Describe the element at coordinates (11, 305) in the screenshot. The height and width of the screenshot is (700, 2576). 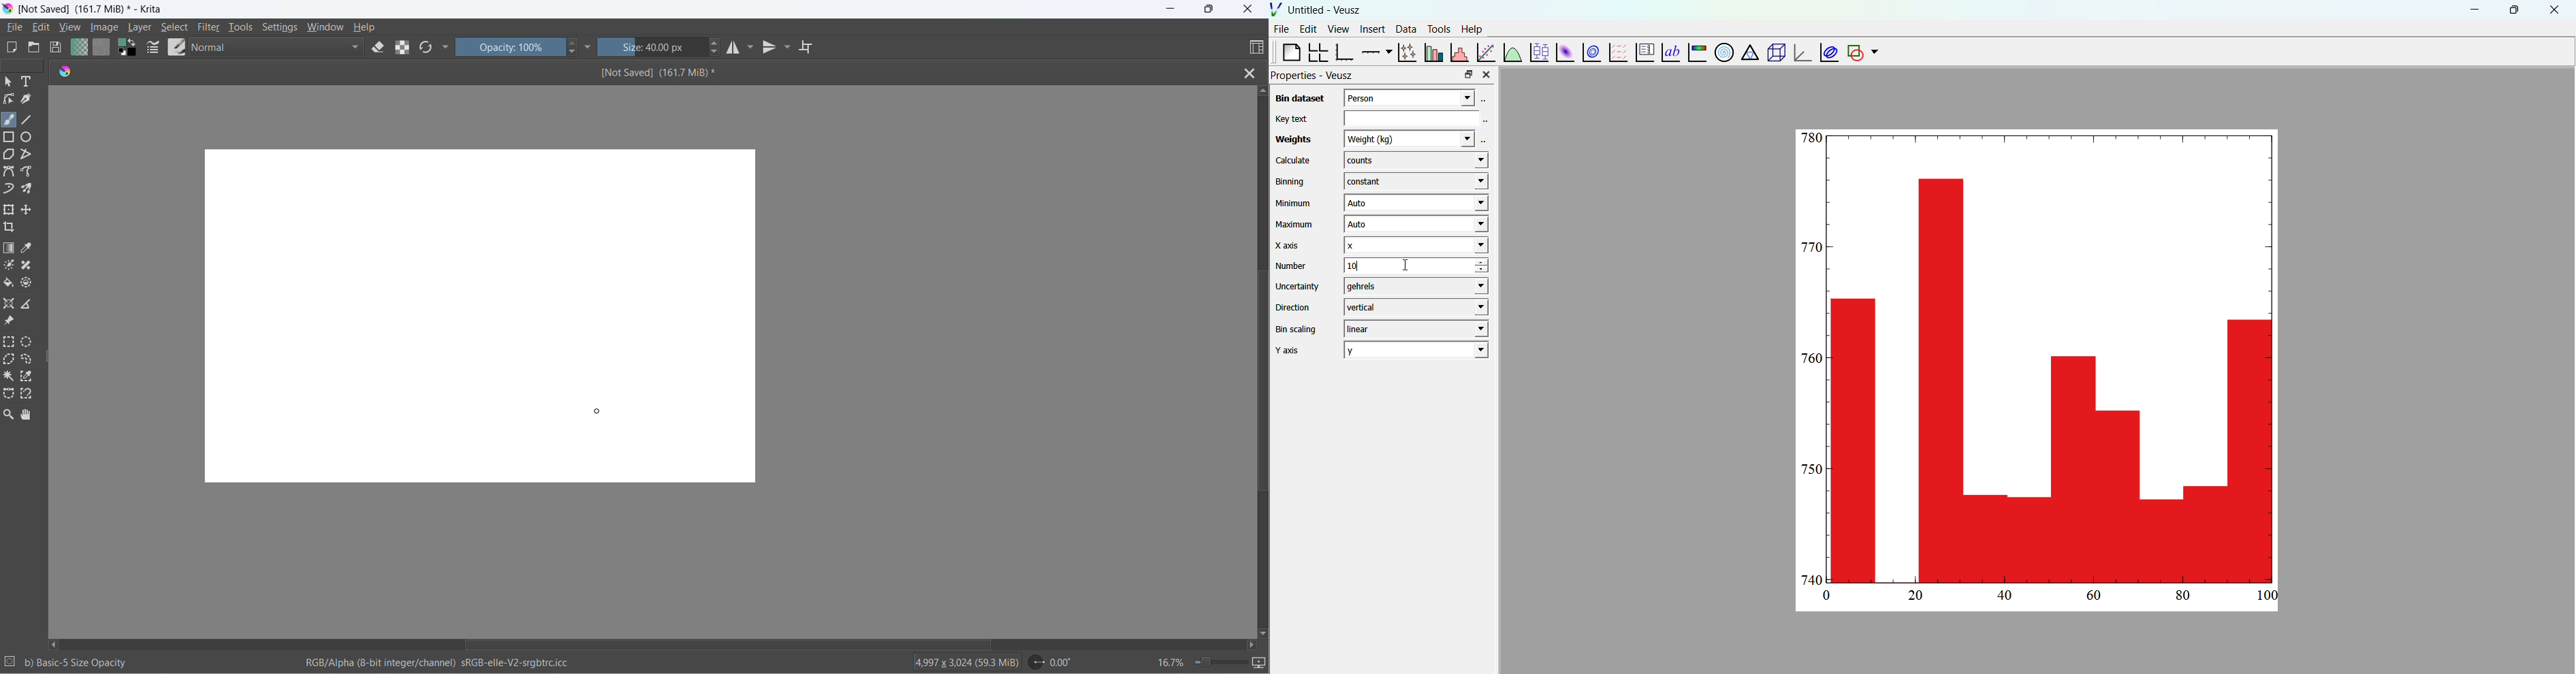
I see `assistant tool` at that location.